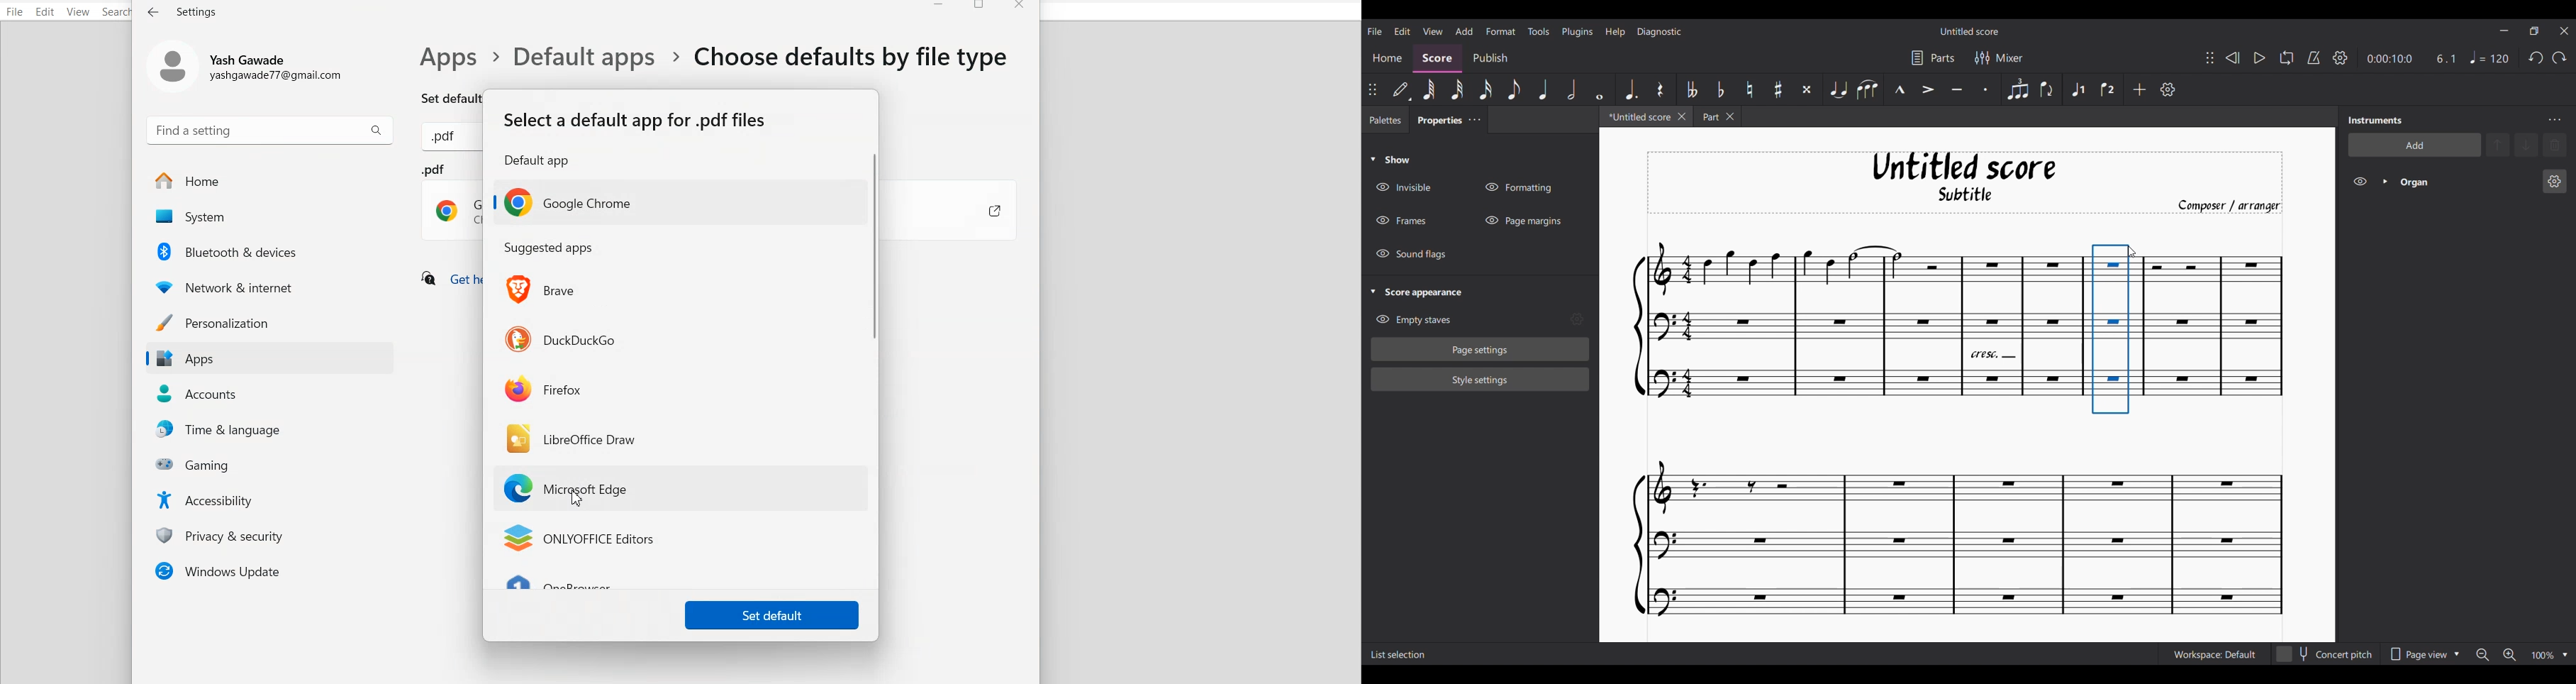  Describe the element at coordinates (579, 499) in the screenshot. I see `Cursor` at that location.